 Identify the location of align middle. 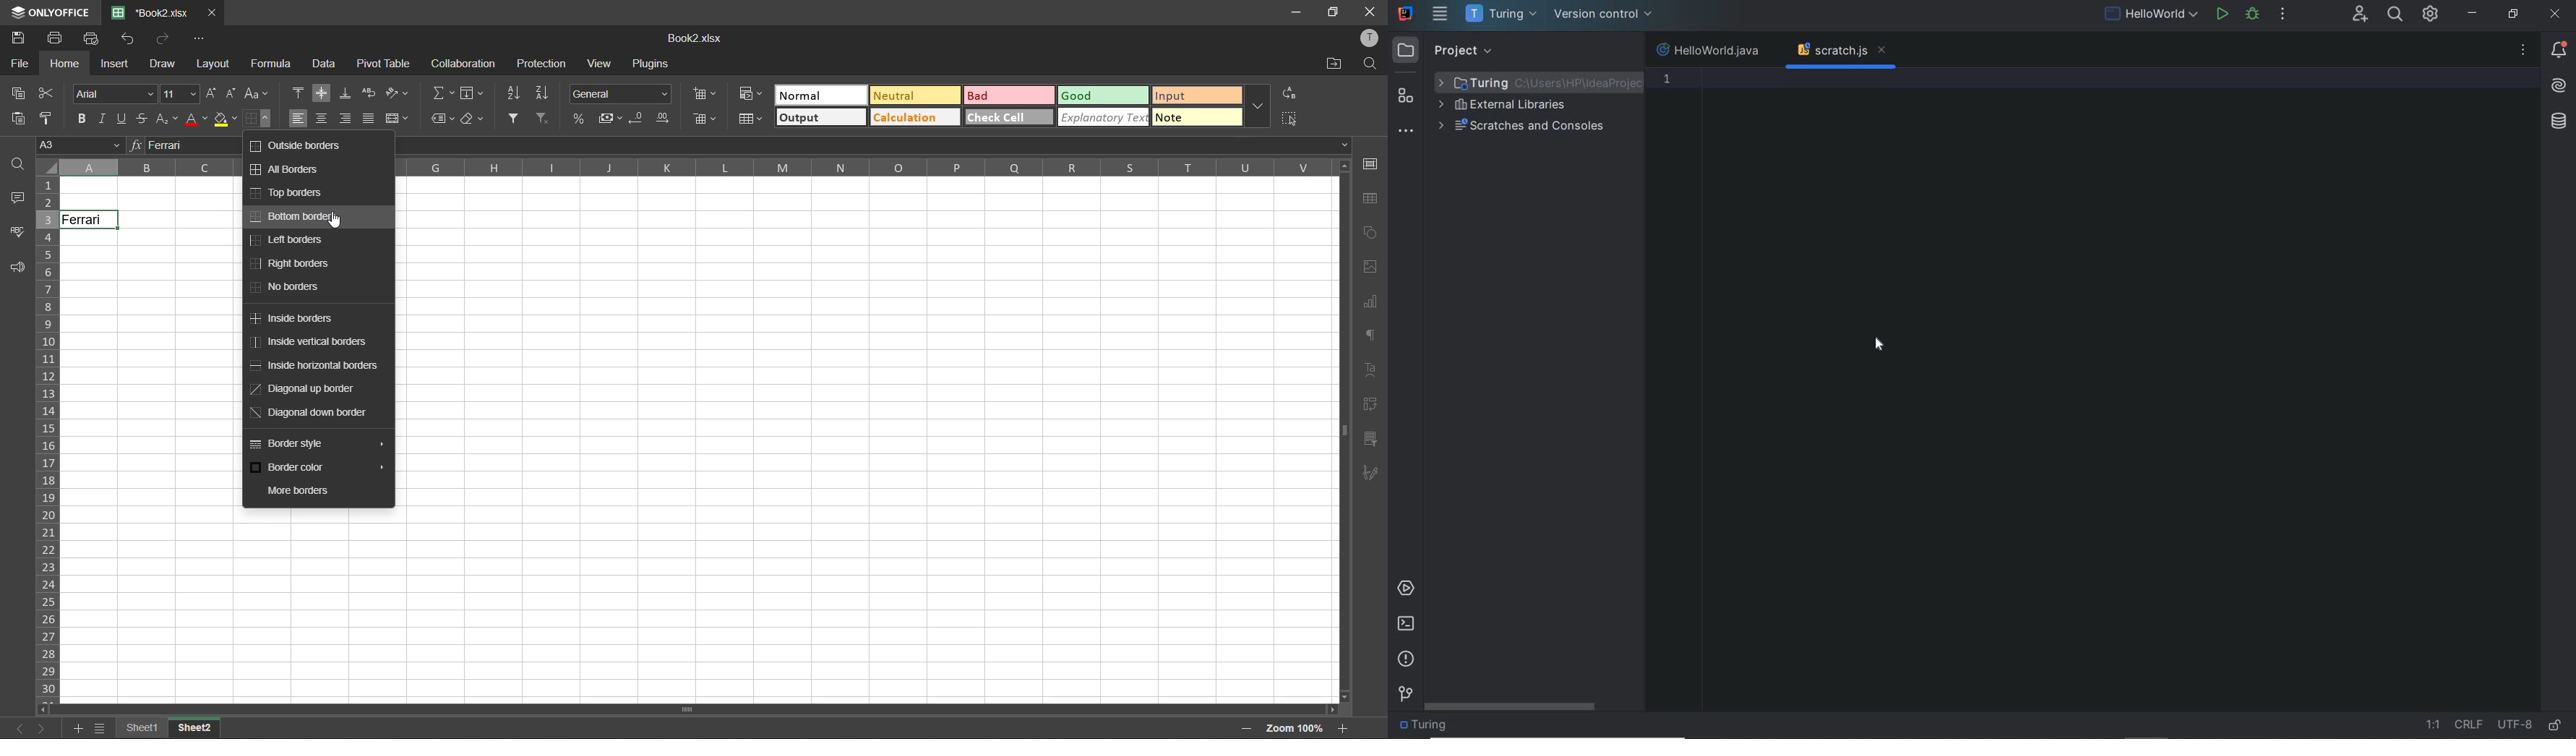
(322, 94).